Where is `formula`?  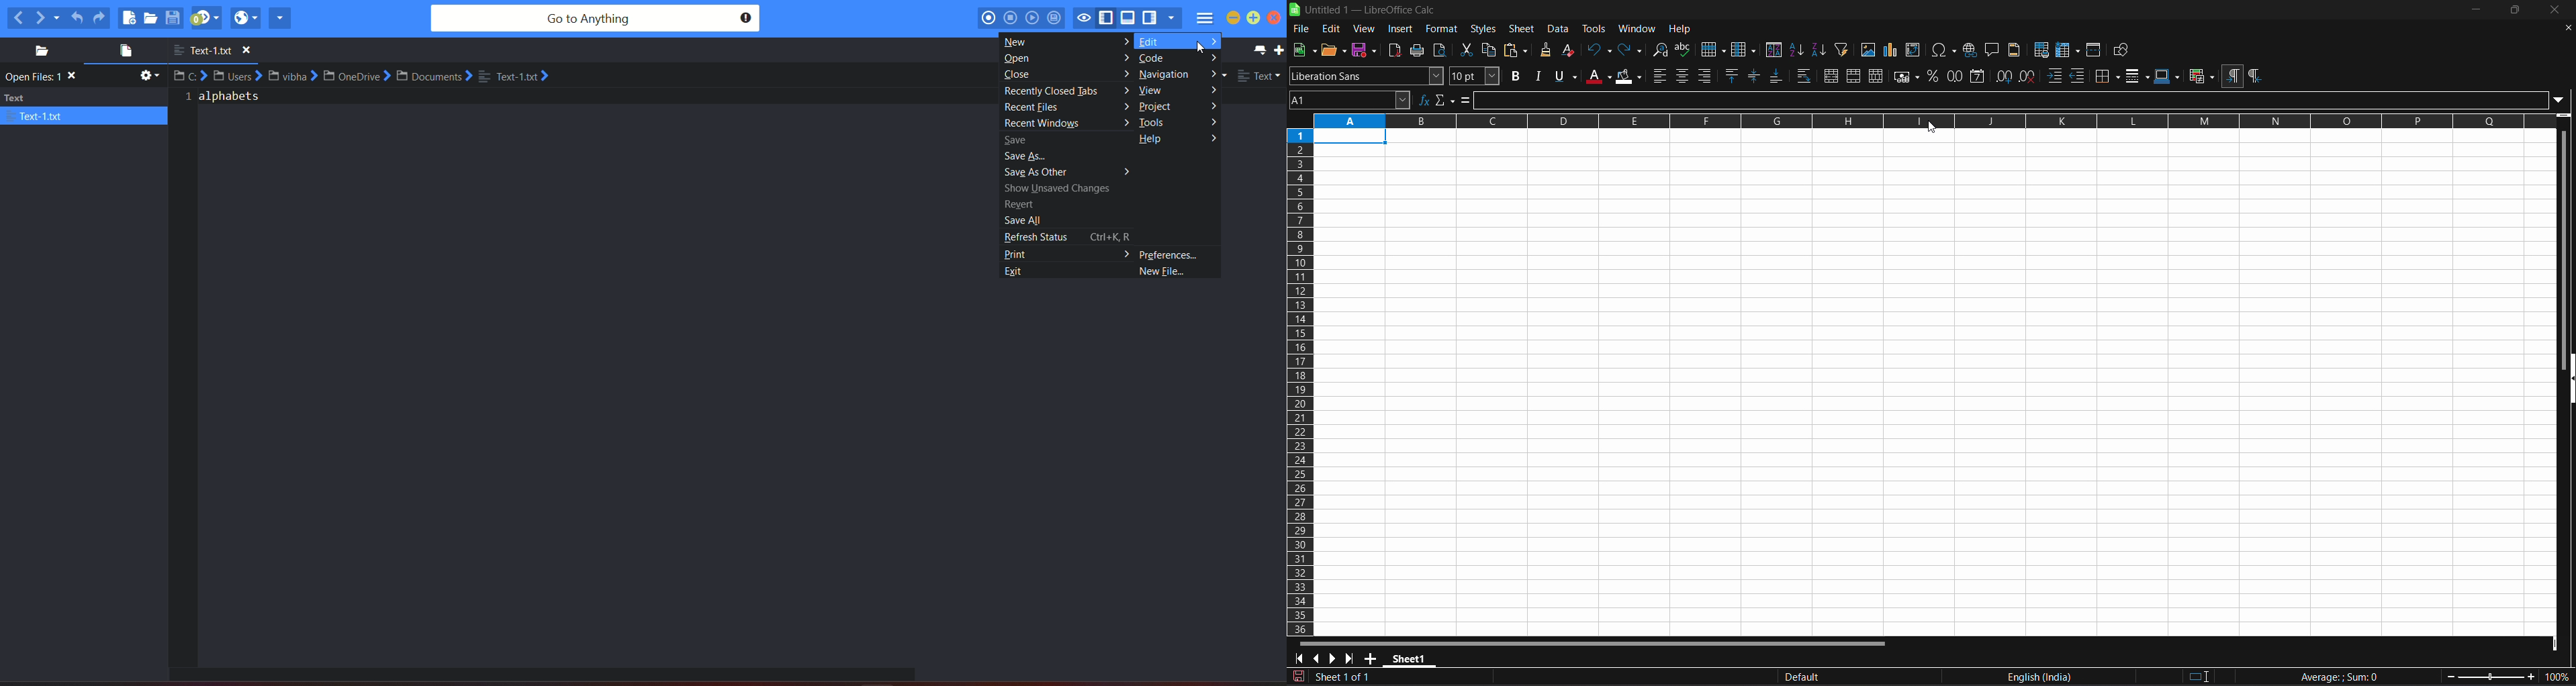
formula is located at coordinates (2354, 685).